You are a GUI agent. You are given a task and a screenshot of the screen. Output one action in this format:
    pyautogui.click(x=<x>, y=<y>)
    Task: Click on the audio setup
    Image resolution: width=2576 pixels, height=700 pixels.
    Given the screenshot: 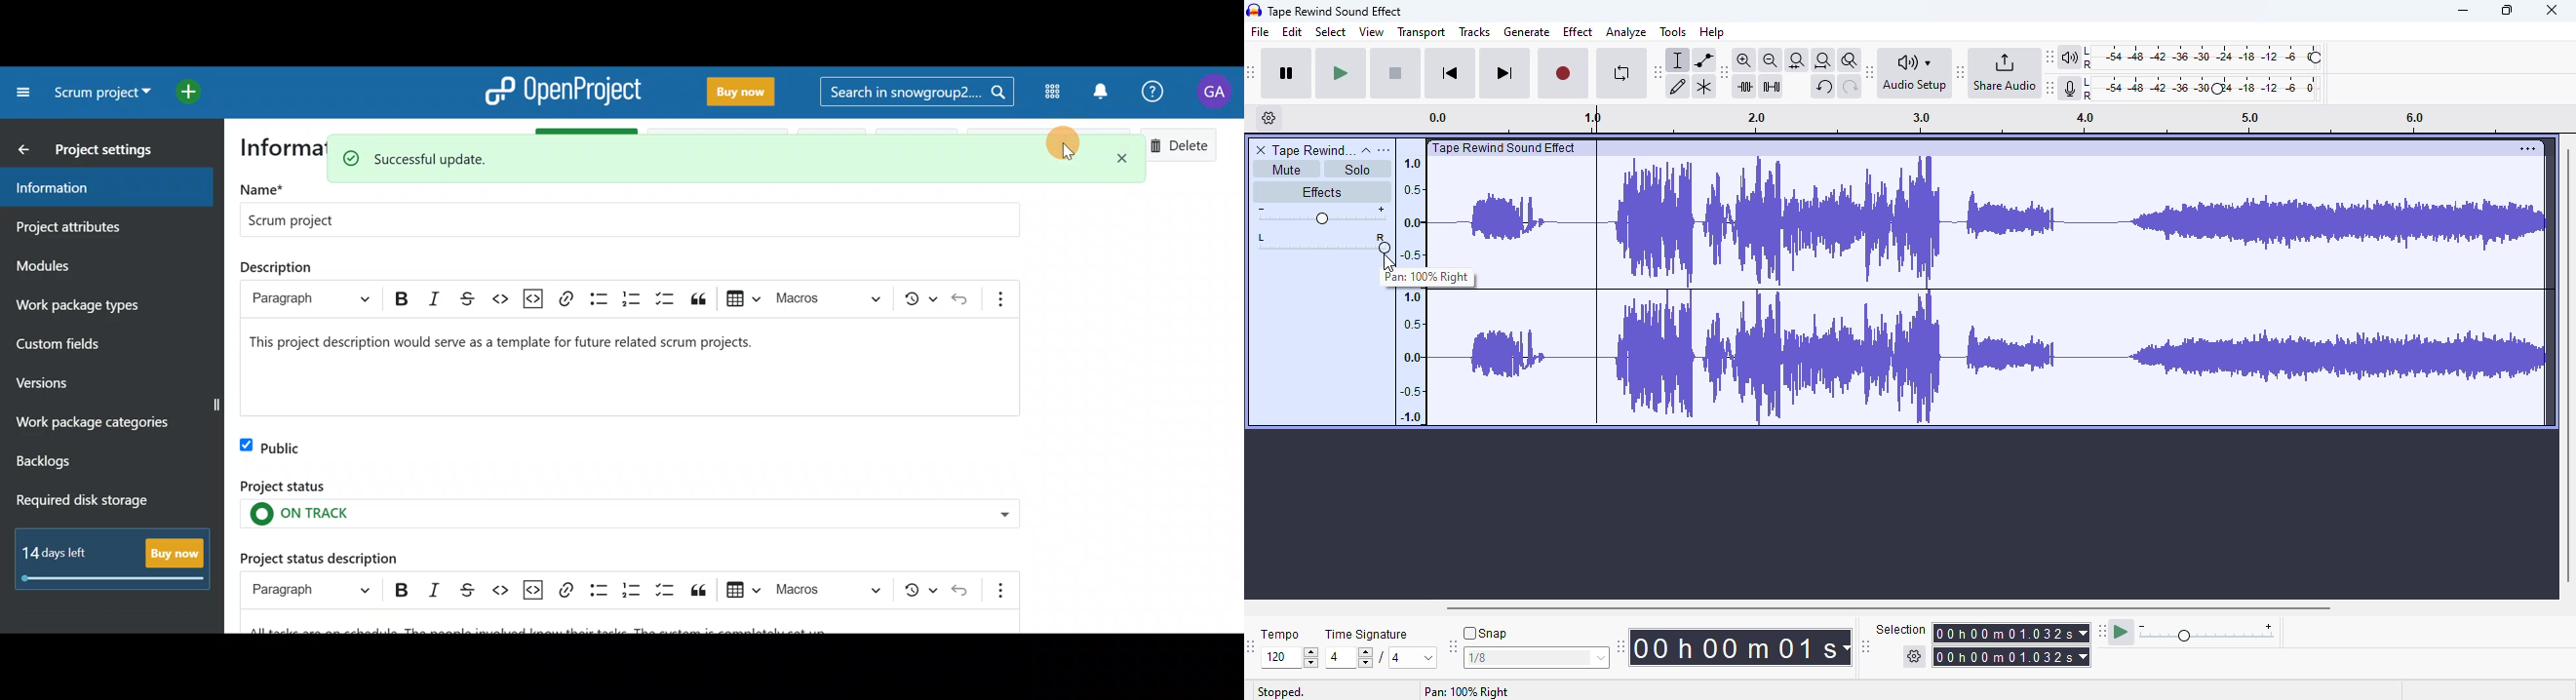 What is the action you would take?
    pyautogui.click(x=1918, y=73)
    